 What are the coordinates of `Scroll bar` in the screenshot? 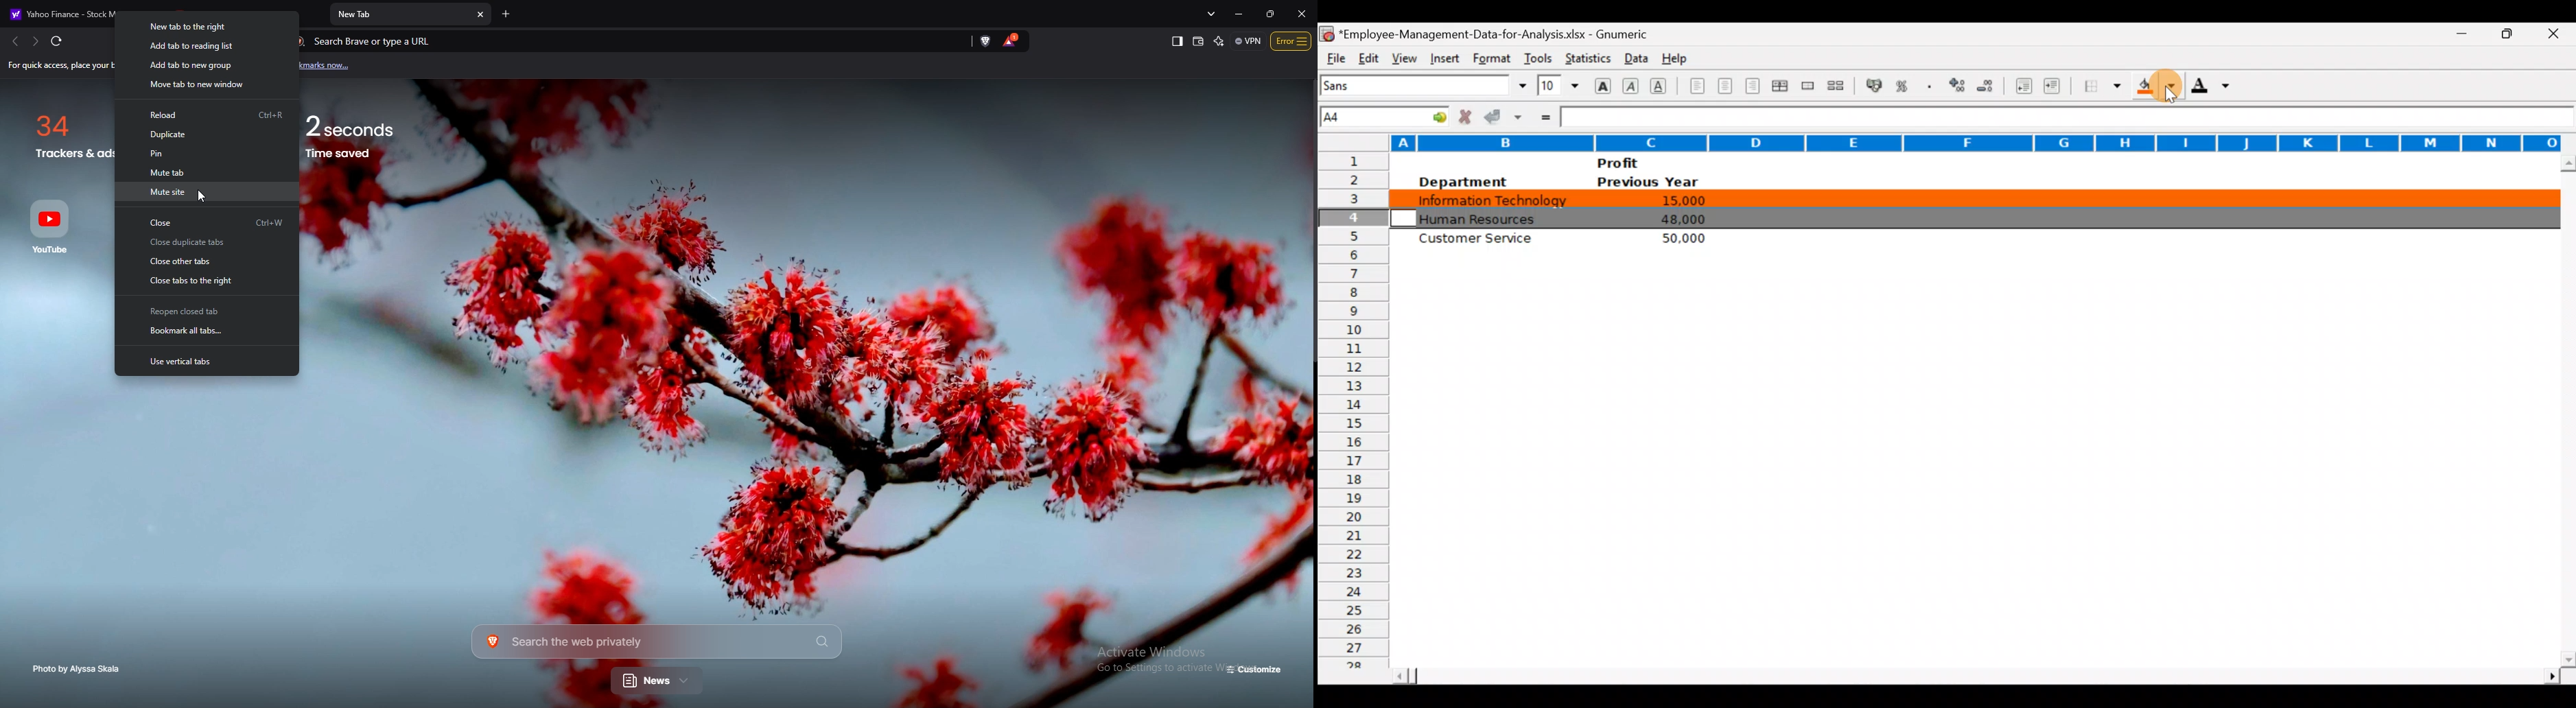 It's located at (1974, 672).